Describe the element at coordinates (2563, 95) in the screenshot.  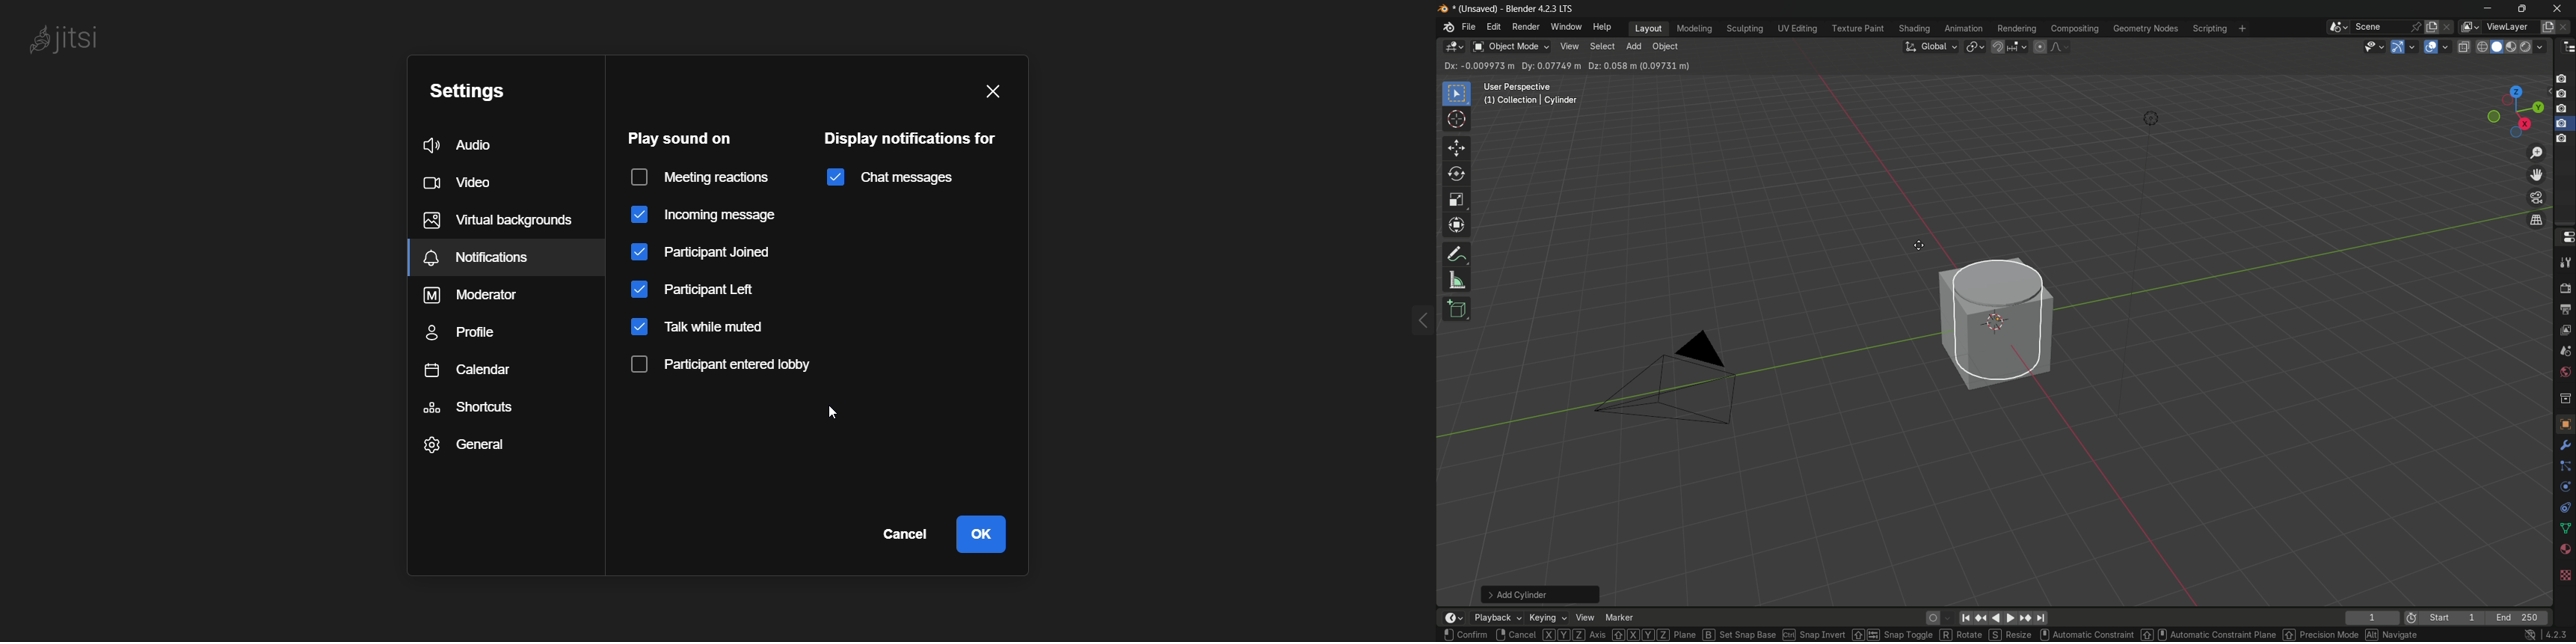
I see `capture` at that location.